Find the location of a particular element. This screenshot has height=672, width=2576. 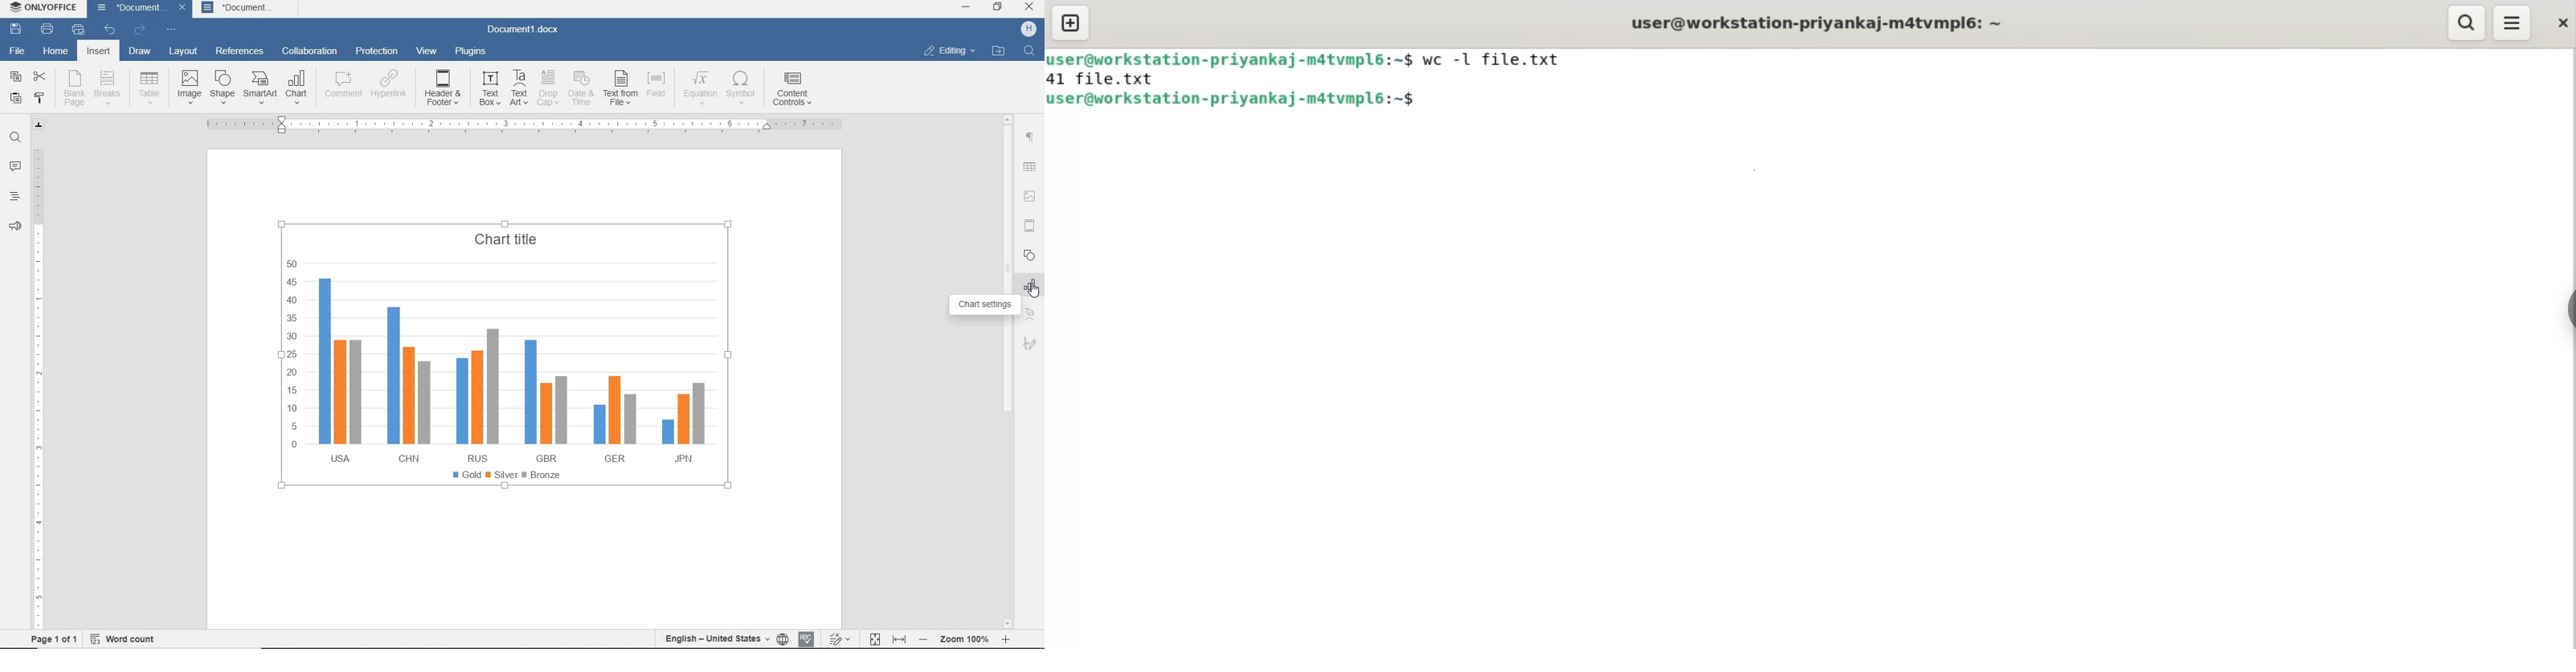

text box is located at coordinates (489, 90).